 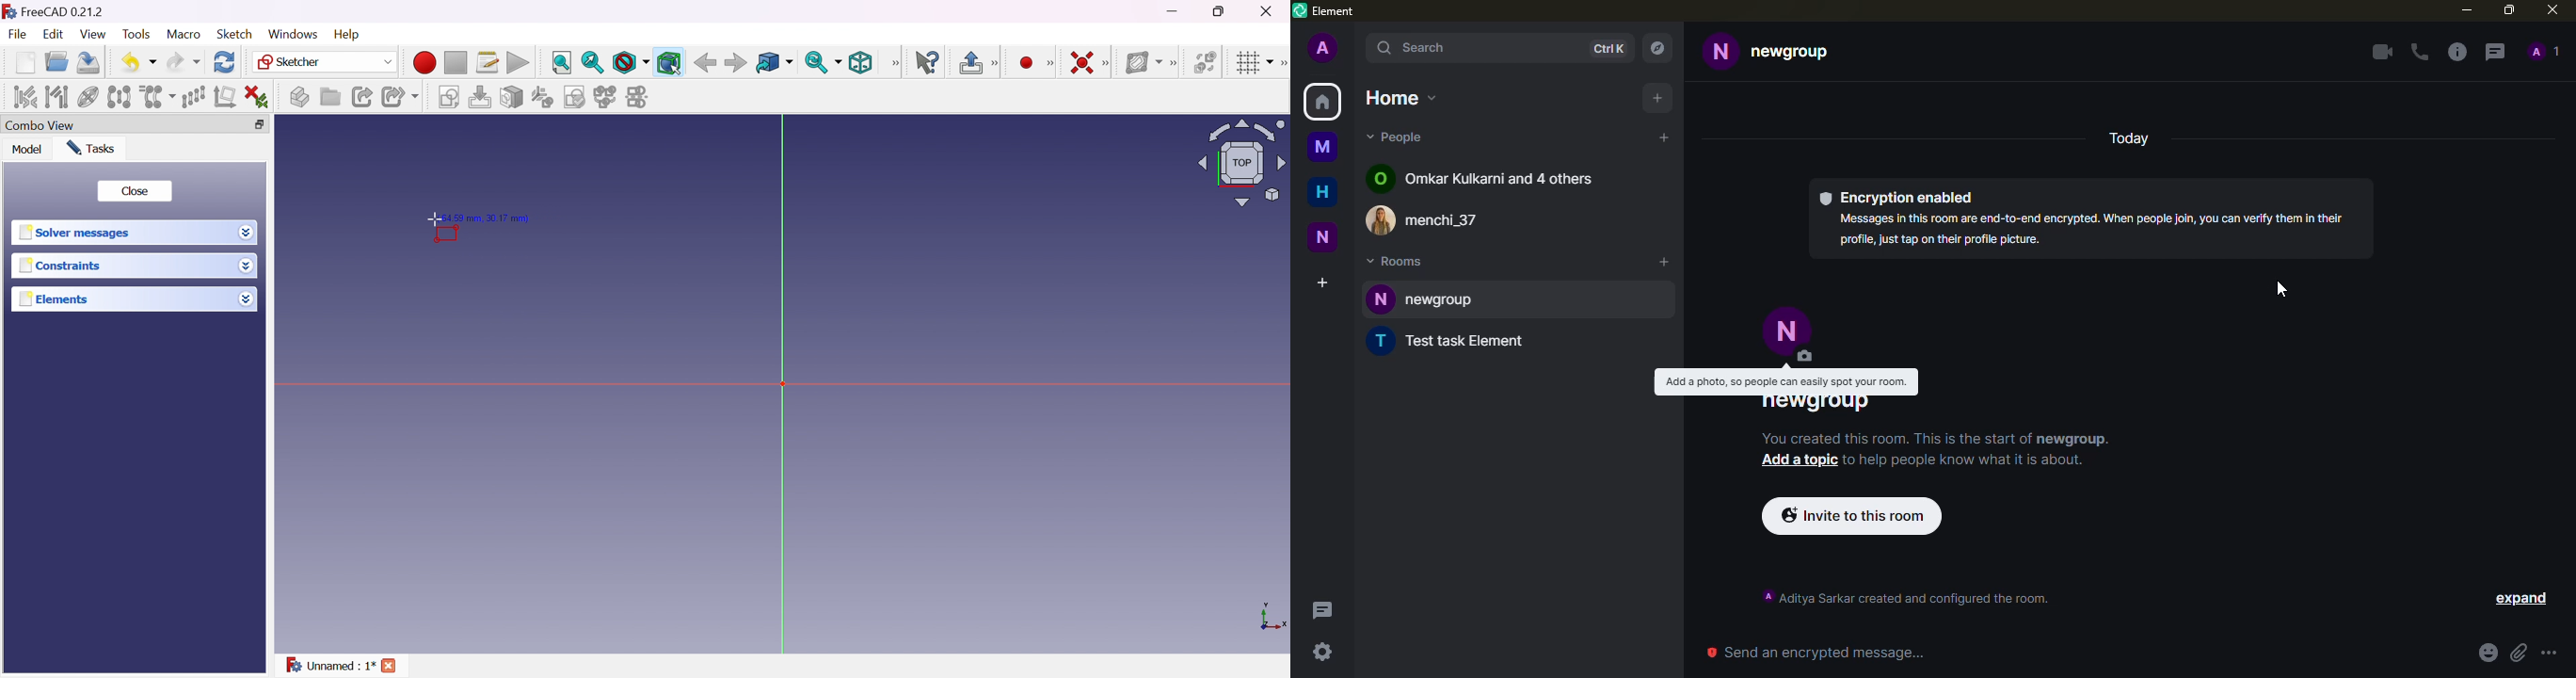 I want to click on [Sketcher edit tools], so click(x=1283, y=63).